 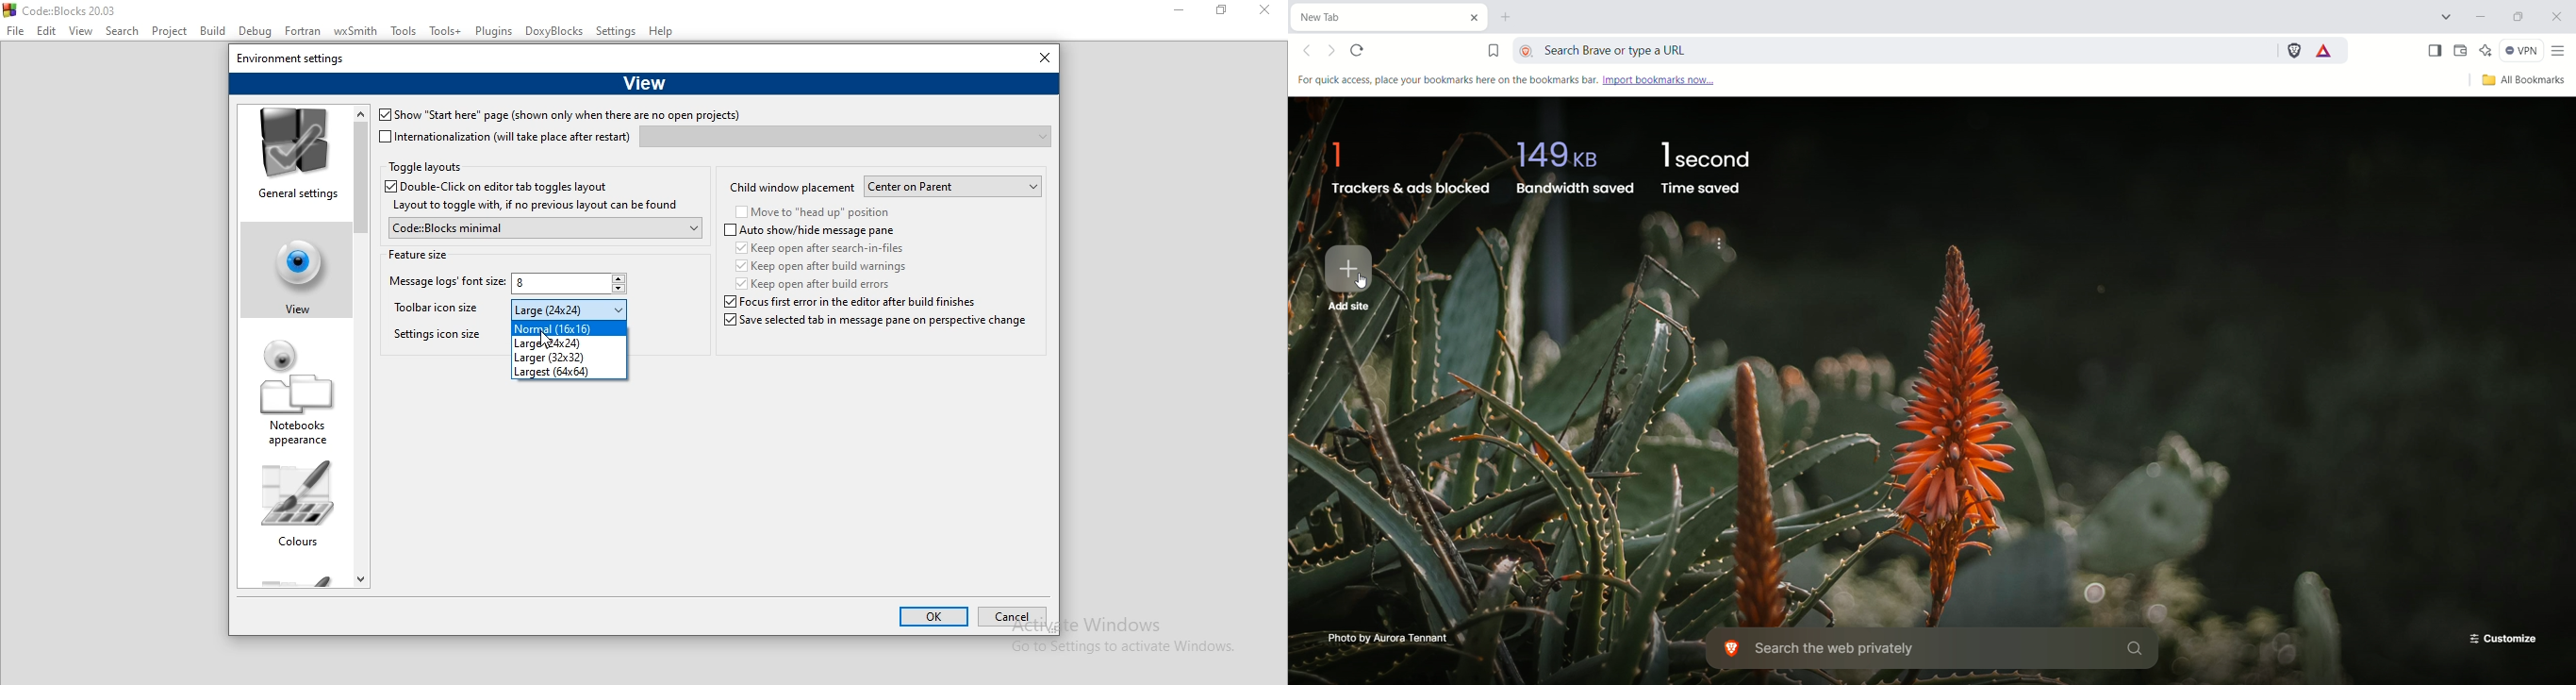 I want to click on cancel, so click(x=1011, y=618).